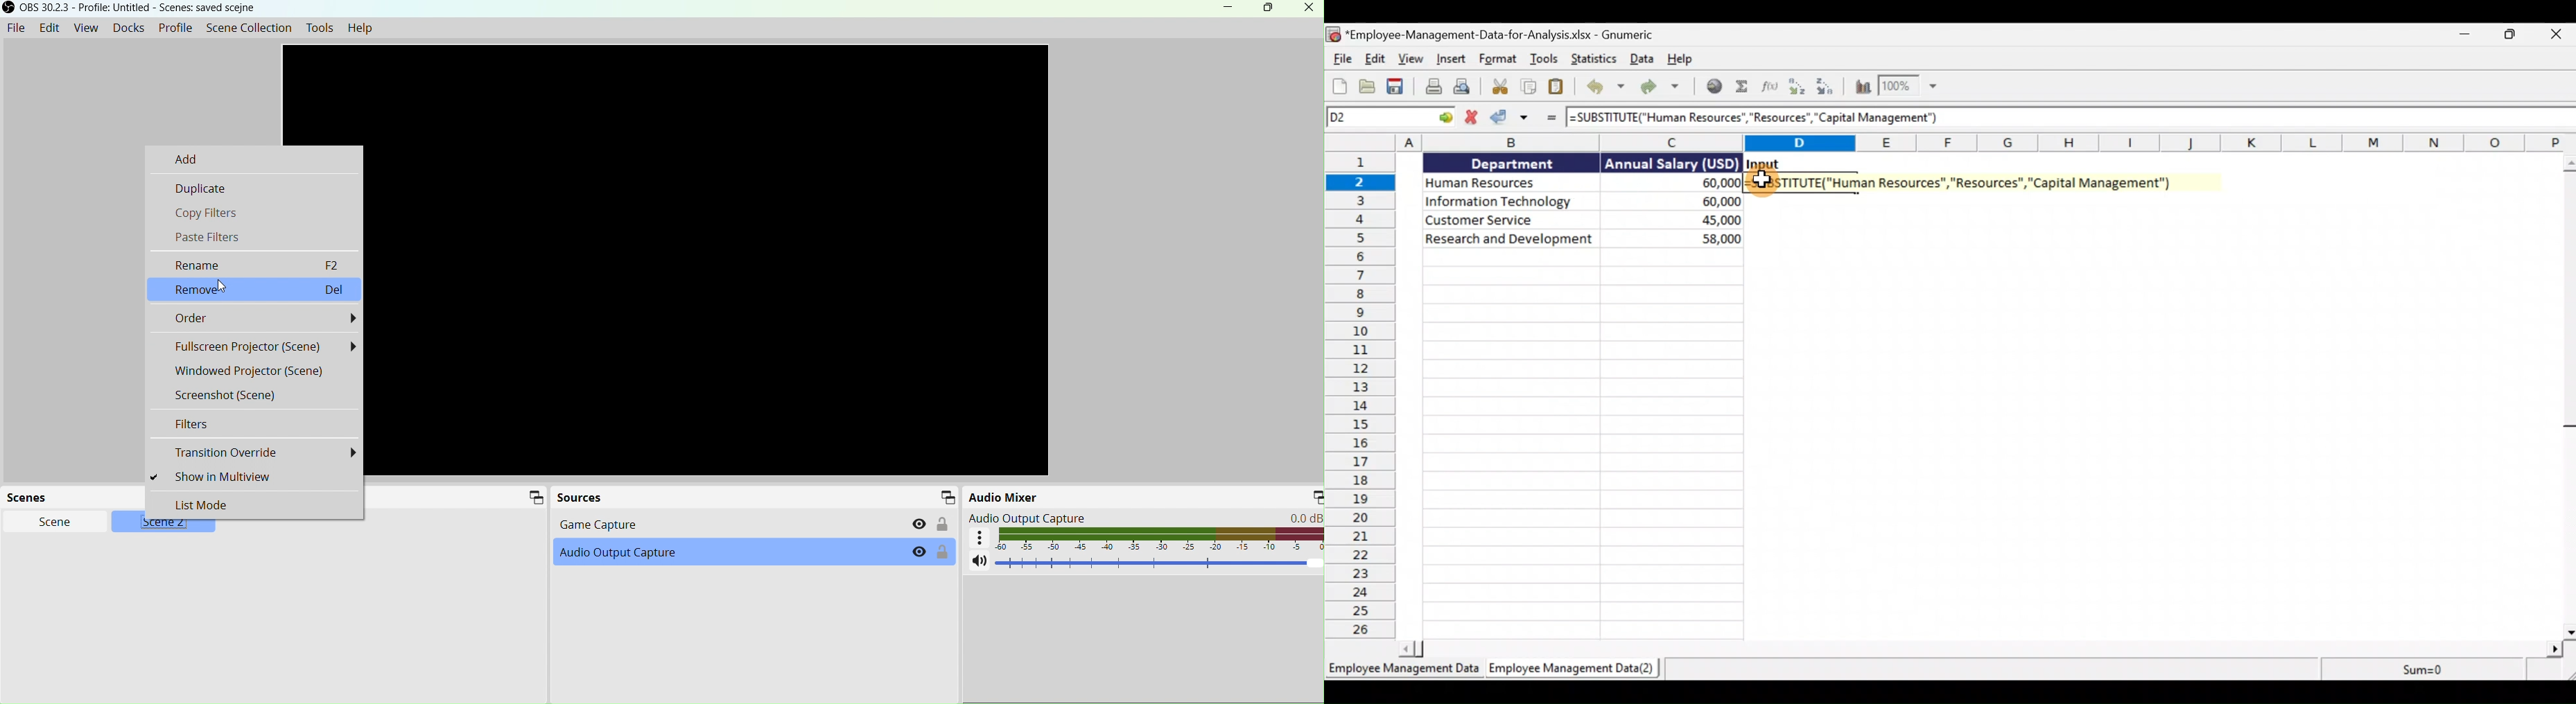 Image resolution: width=2576 pixels, height=728 pixels. I want to click on Cut the selection, so click(1499, 88).